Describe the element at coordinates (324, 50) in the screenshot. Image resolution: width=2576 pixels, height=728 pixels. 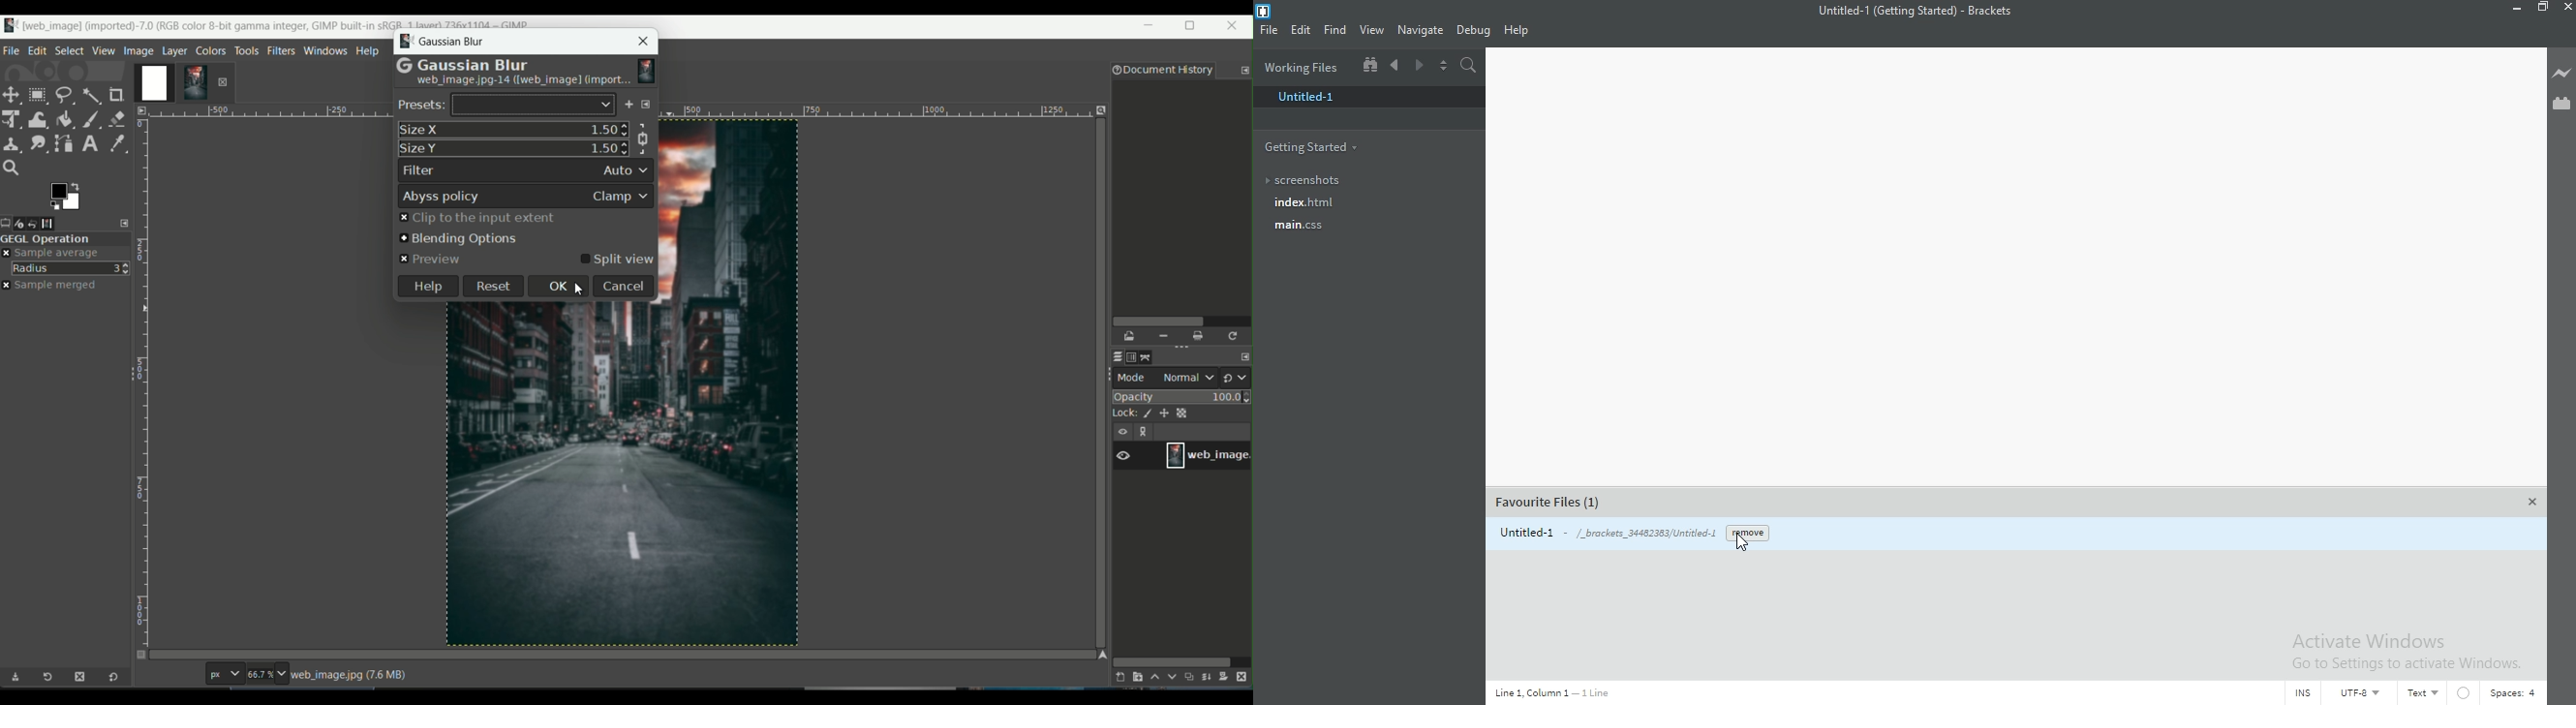
I see `windows tab` at that location.